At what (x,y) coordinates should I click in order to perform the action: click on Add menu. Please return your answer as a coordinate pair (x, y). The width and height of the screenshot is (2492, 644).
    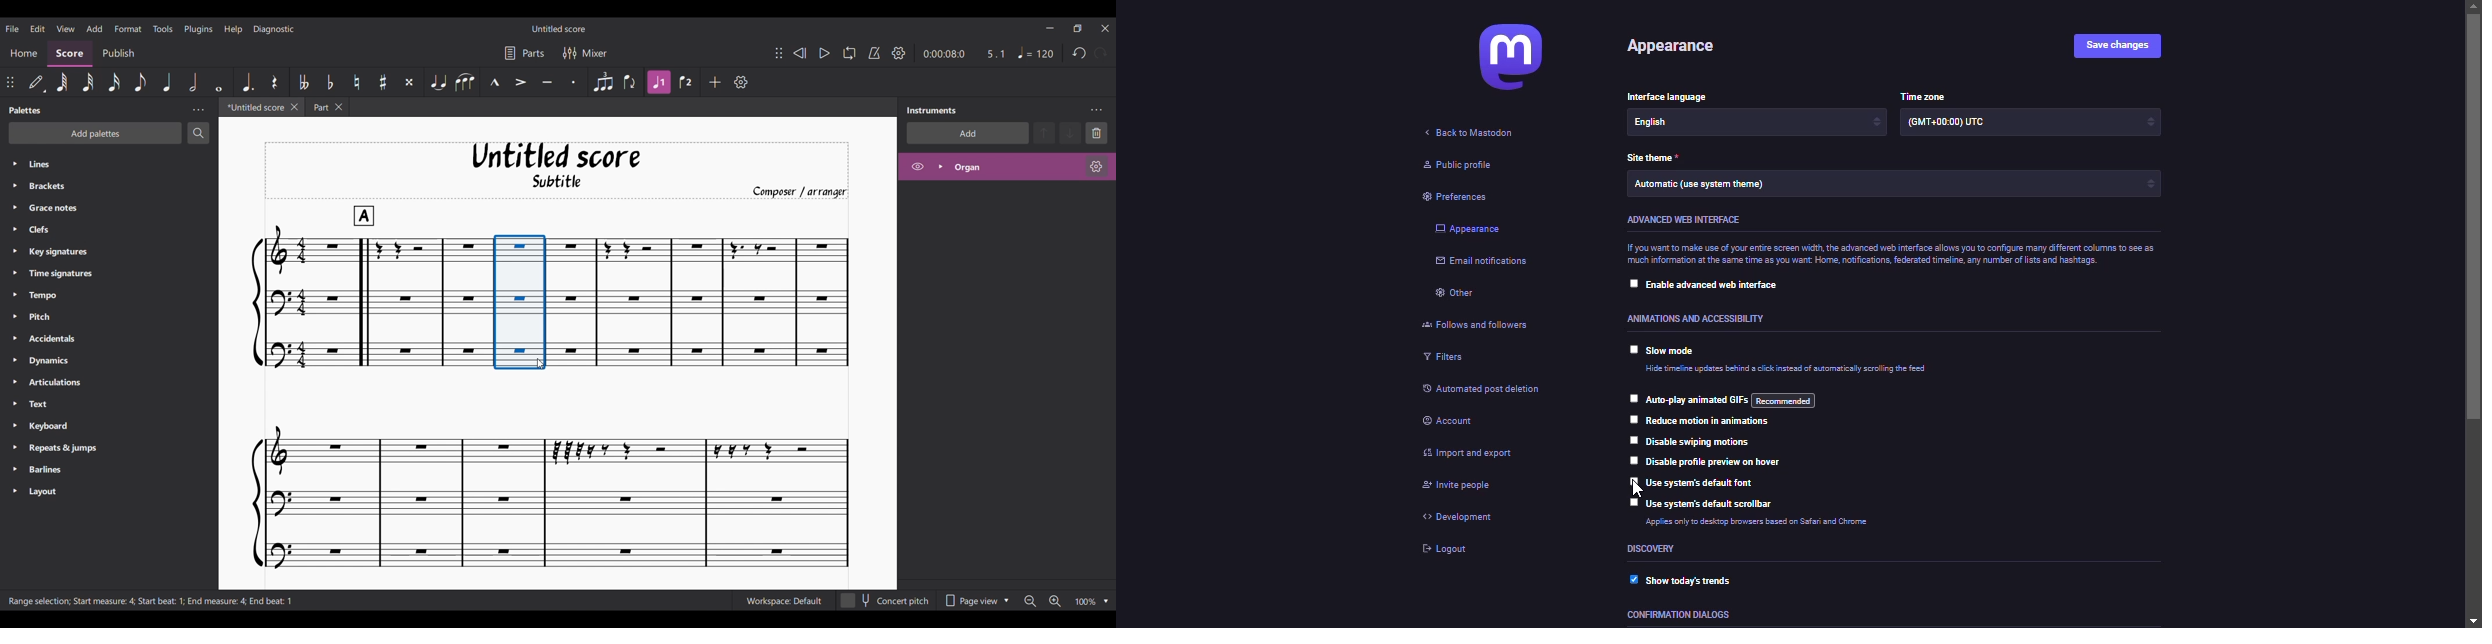
    Looking at the image, I should click on (94, 27).